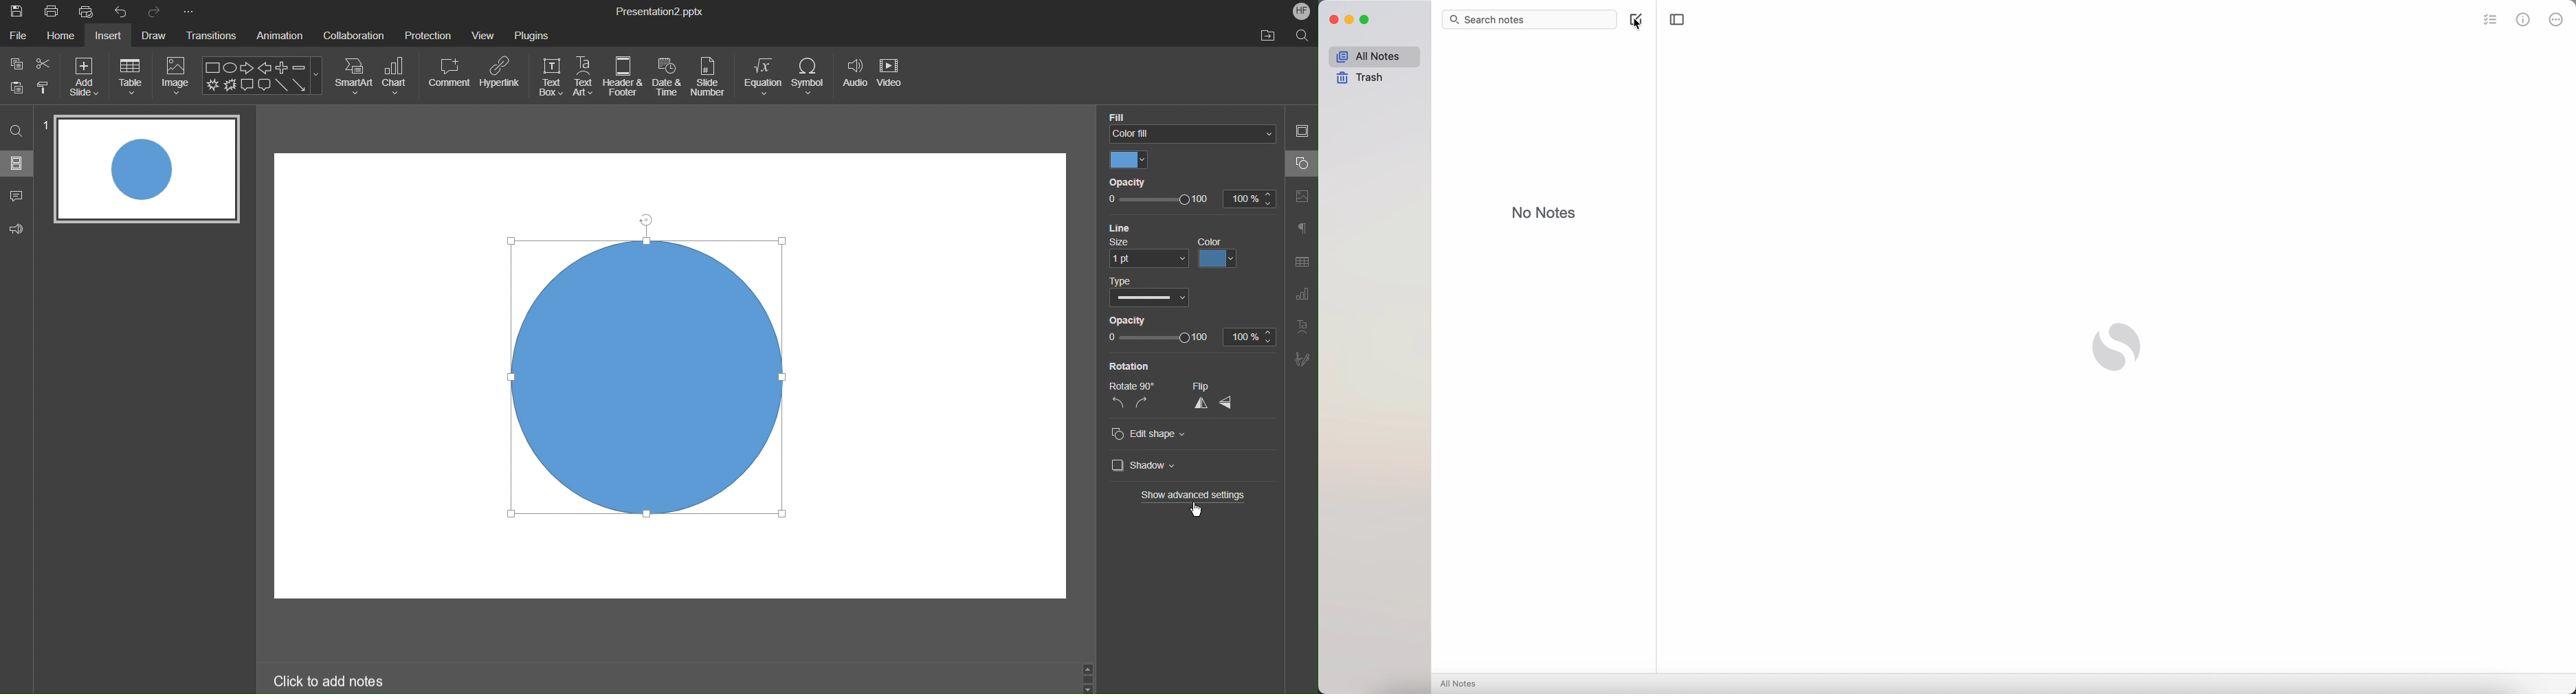 This screenshot has width=2576, height=700. What do you see at coordinates (333, 682) in the screenshot?
I see `Click to add notes` at bounding box center [333, 682].